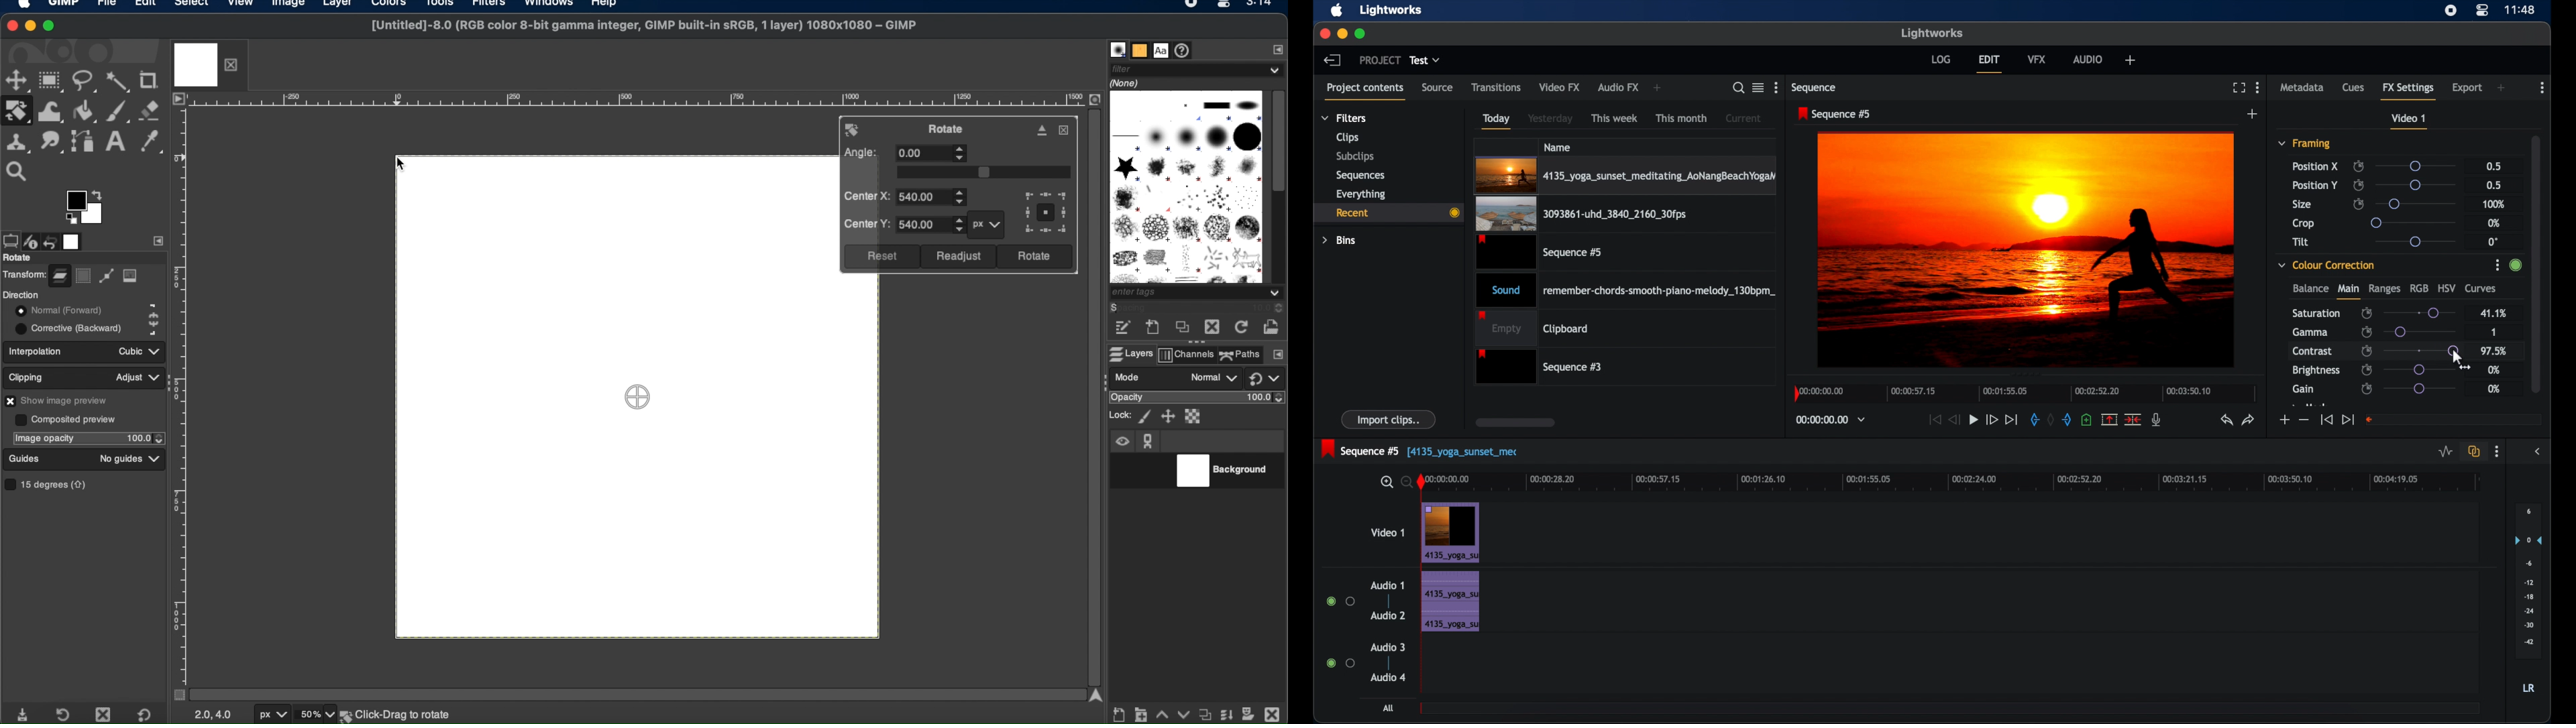 The image size is (2576, 728). I want to click on delete this brush, so click(1212, 327).